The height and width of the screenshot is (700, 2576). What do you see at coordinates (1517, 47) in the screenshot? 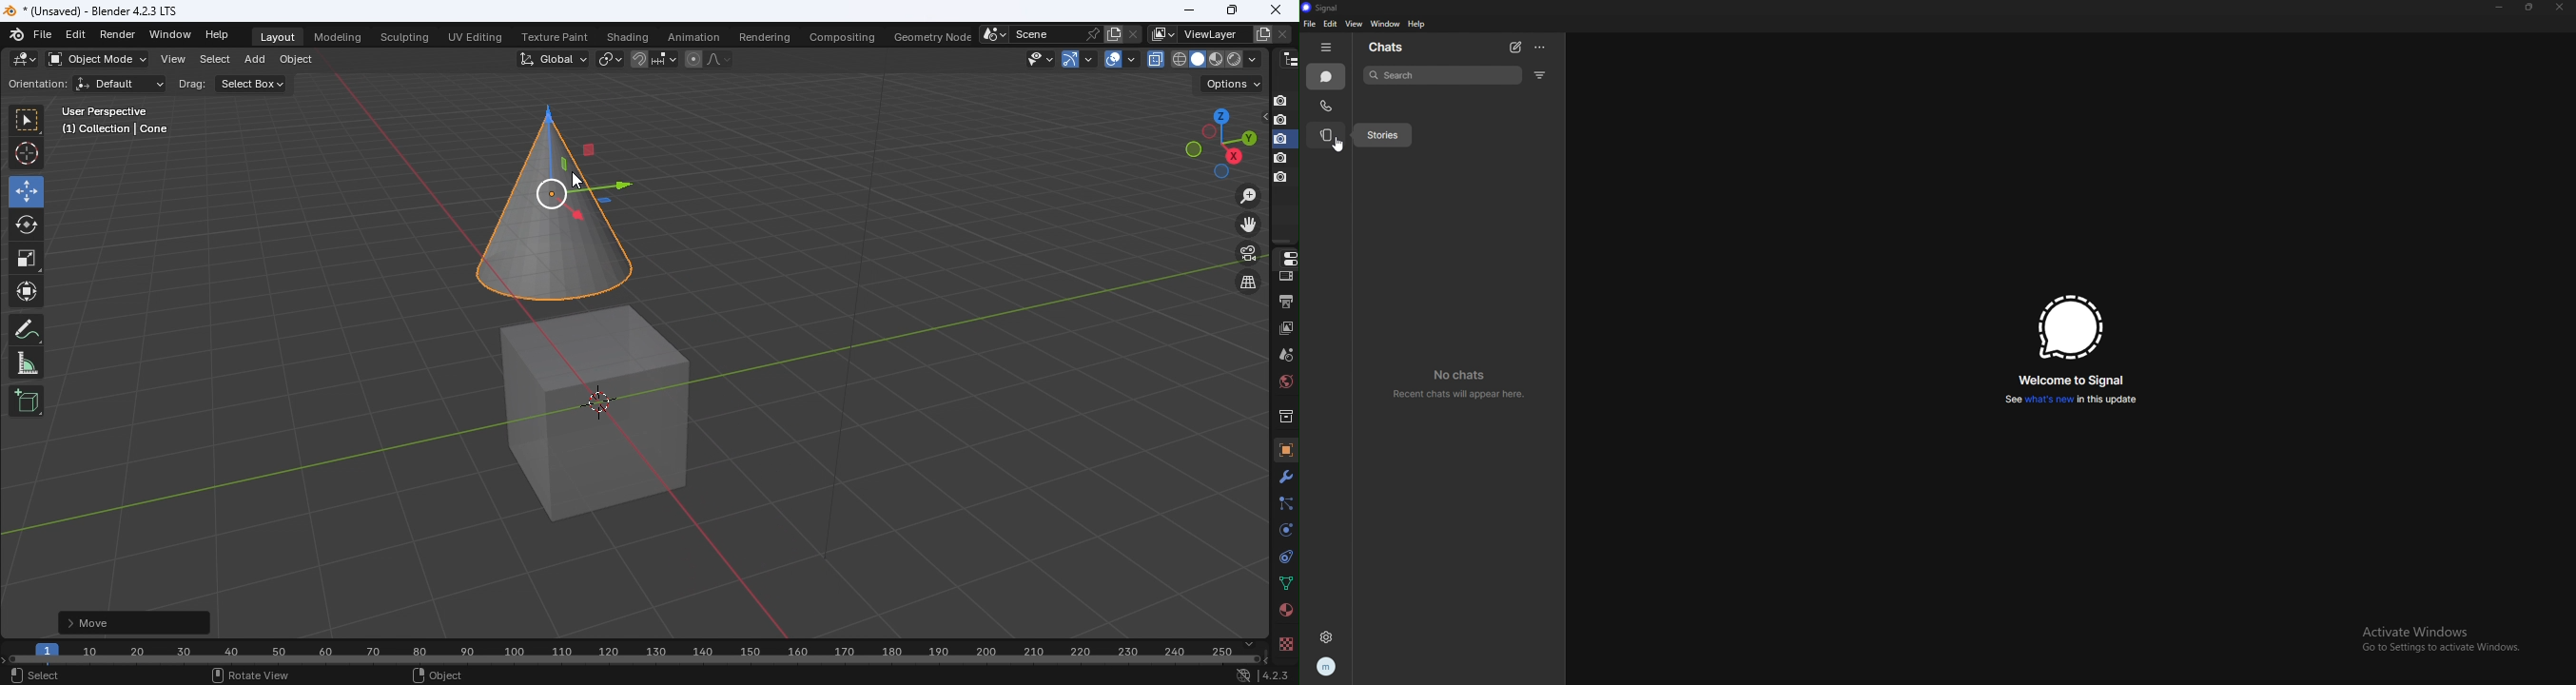
I see `new chat` at bounding box center [1517, 47].